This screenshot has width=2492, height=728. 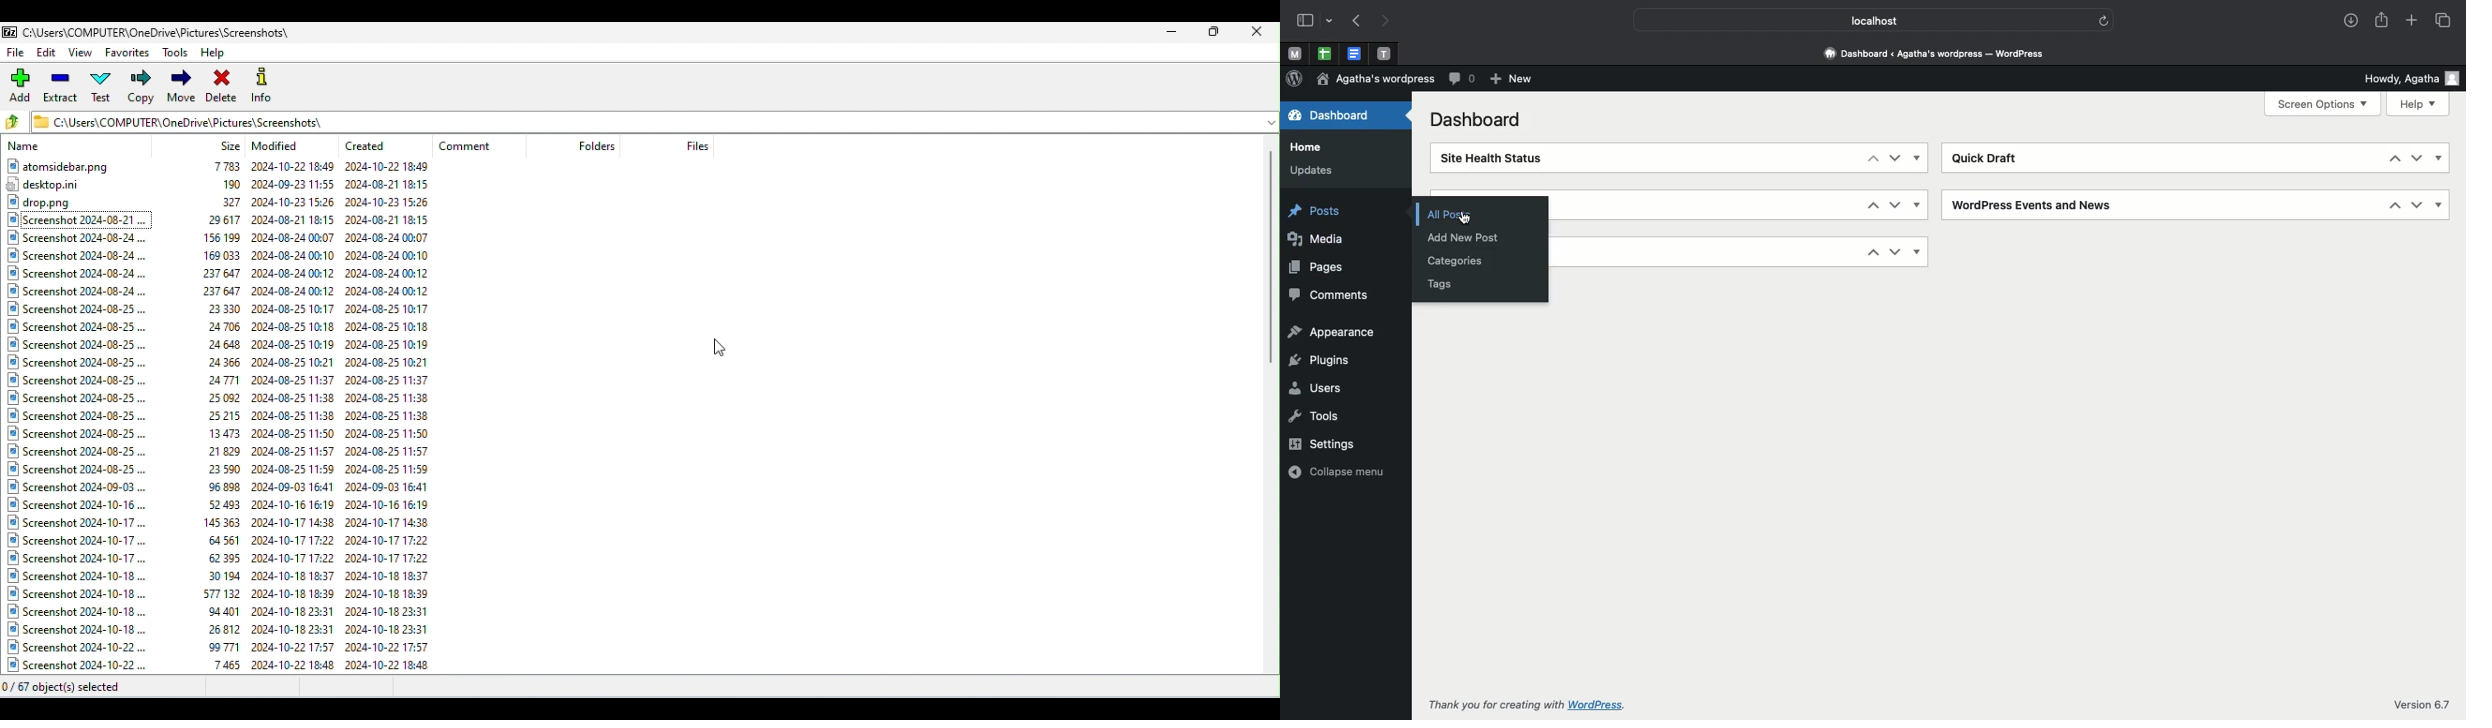 I want to click on Up, so click(x=1873, y=252).